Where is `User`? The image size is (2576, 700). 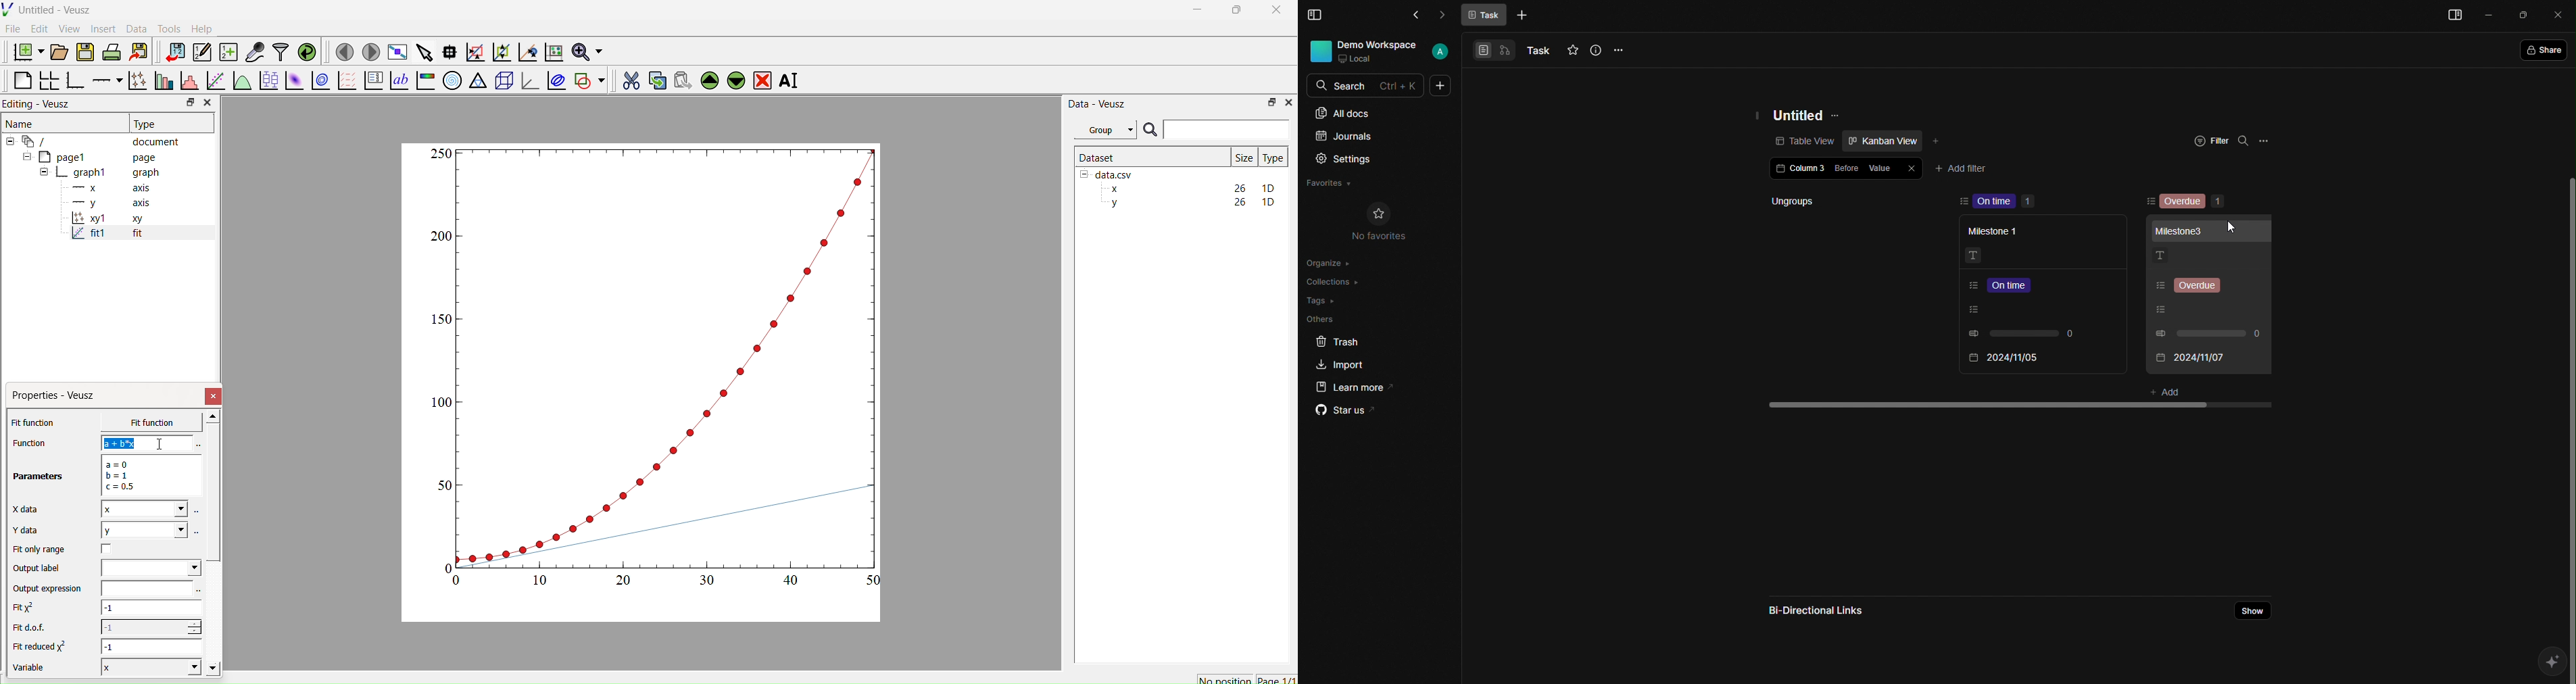
User is located at coordinates (1379, 51).